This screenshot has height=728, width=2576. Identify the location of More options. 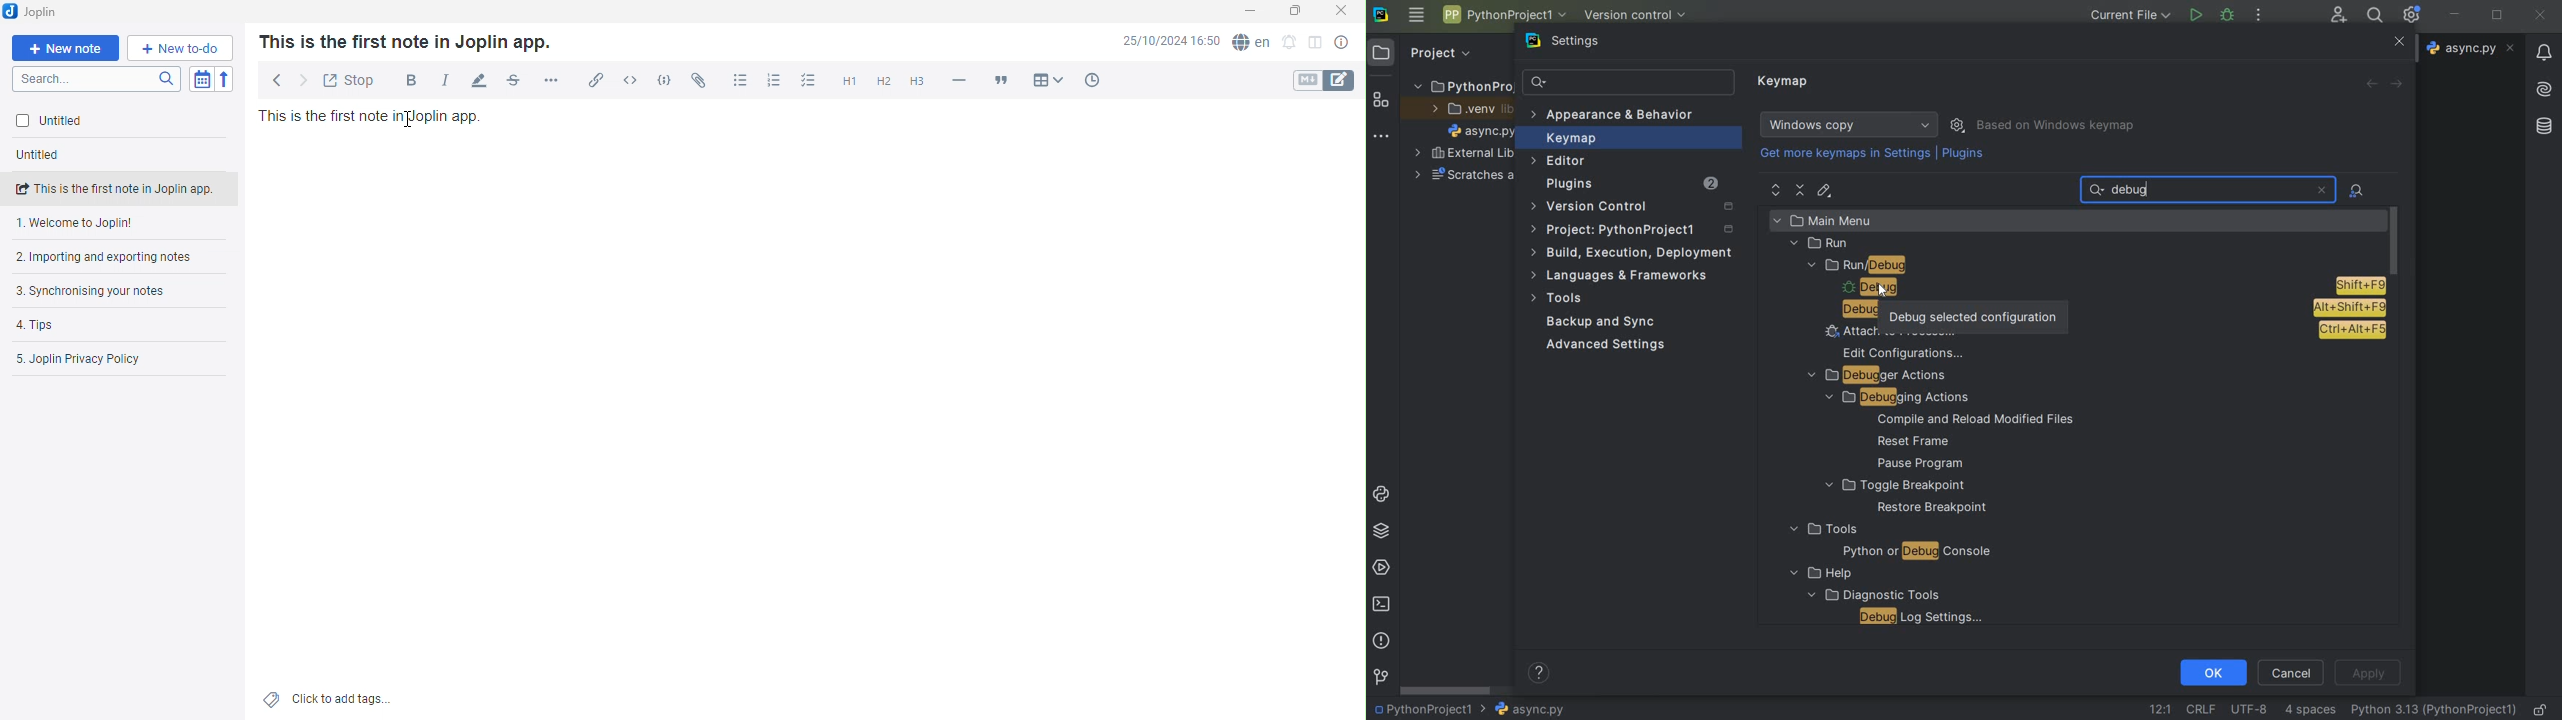
(554, 79).